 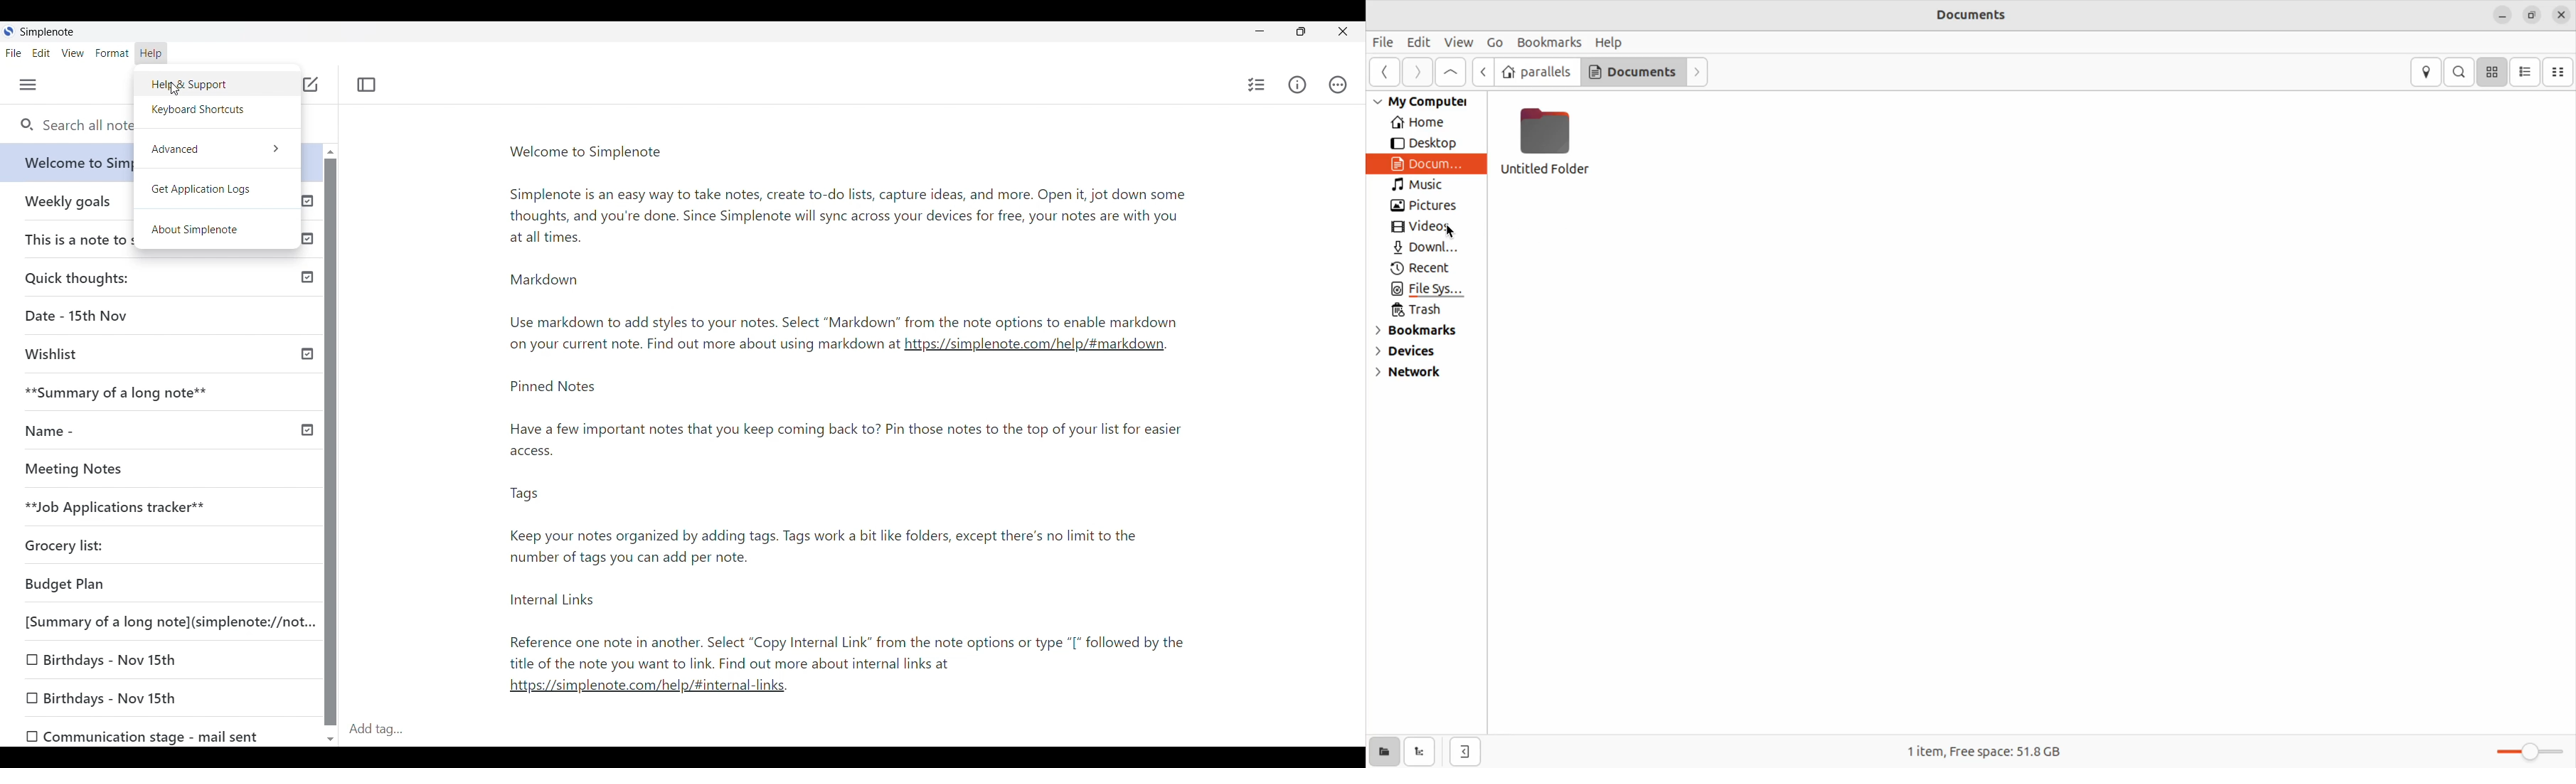 I want to click on [Summary of a long note](simplenote://not..., so click(x=165, y=622).